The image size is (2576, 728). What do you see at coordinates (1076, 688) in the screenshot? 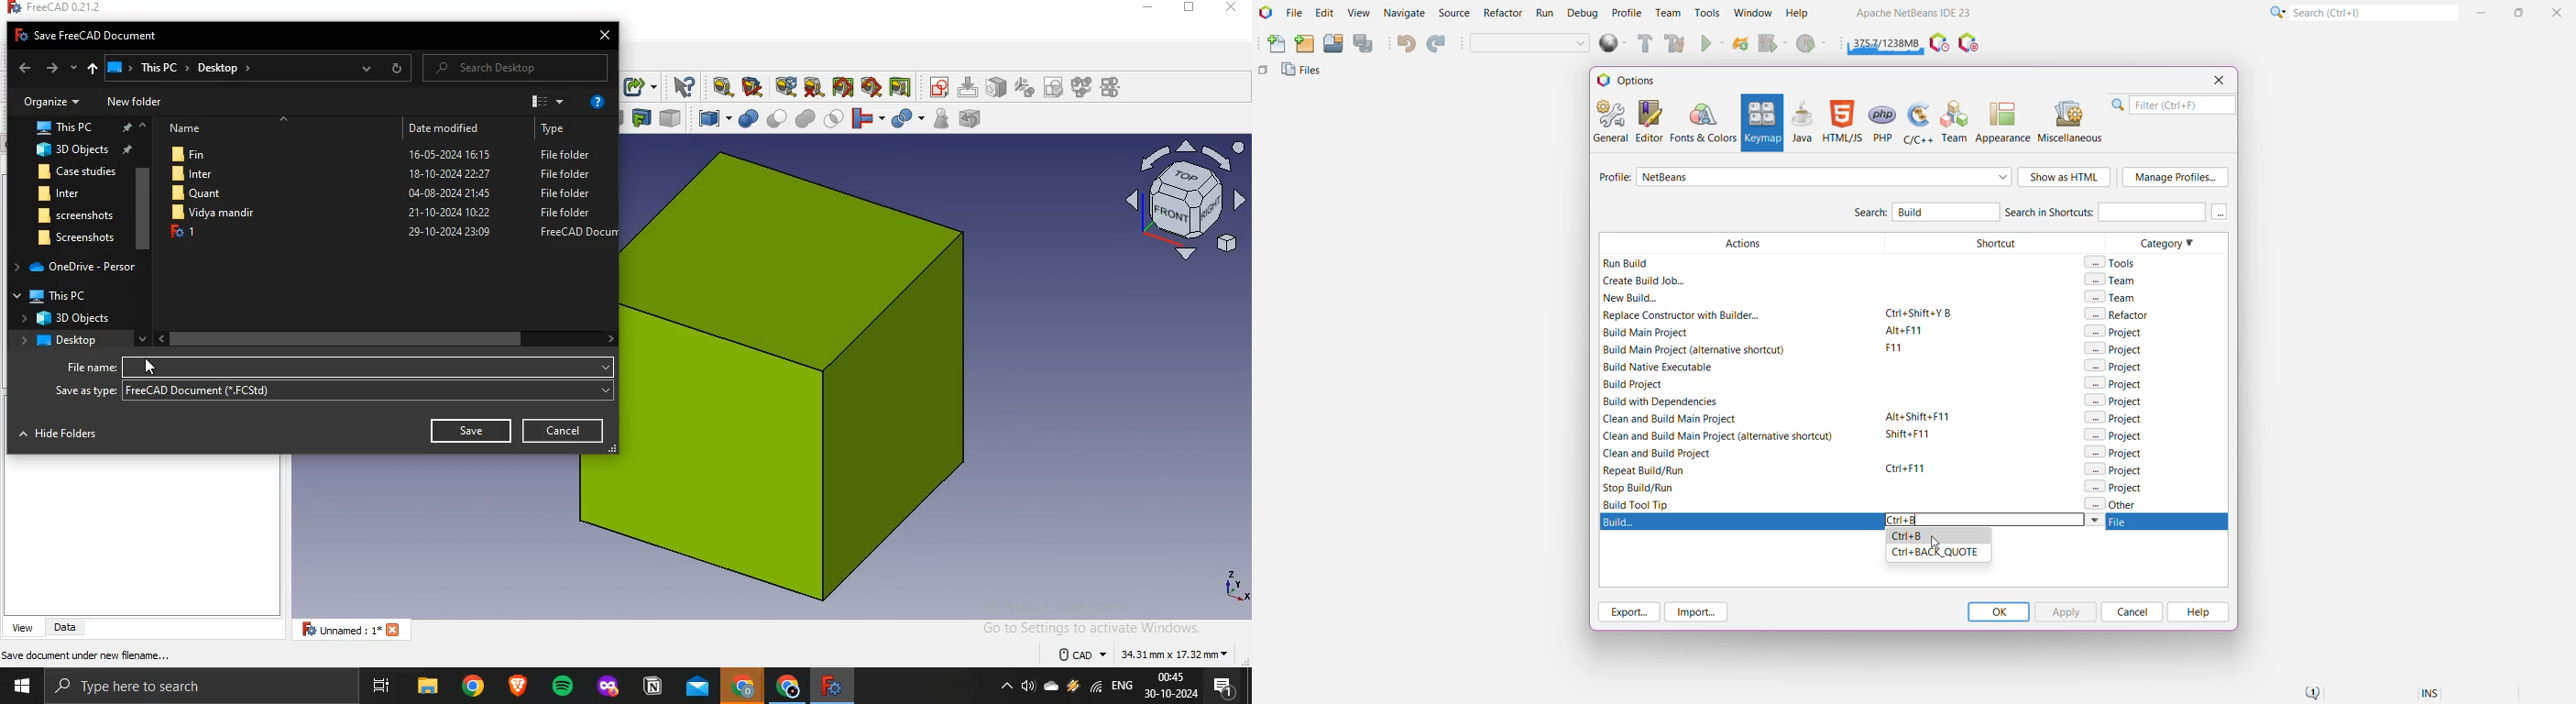
I see `winamp agent` at bounding box center [1076, 688].